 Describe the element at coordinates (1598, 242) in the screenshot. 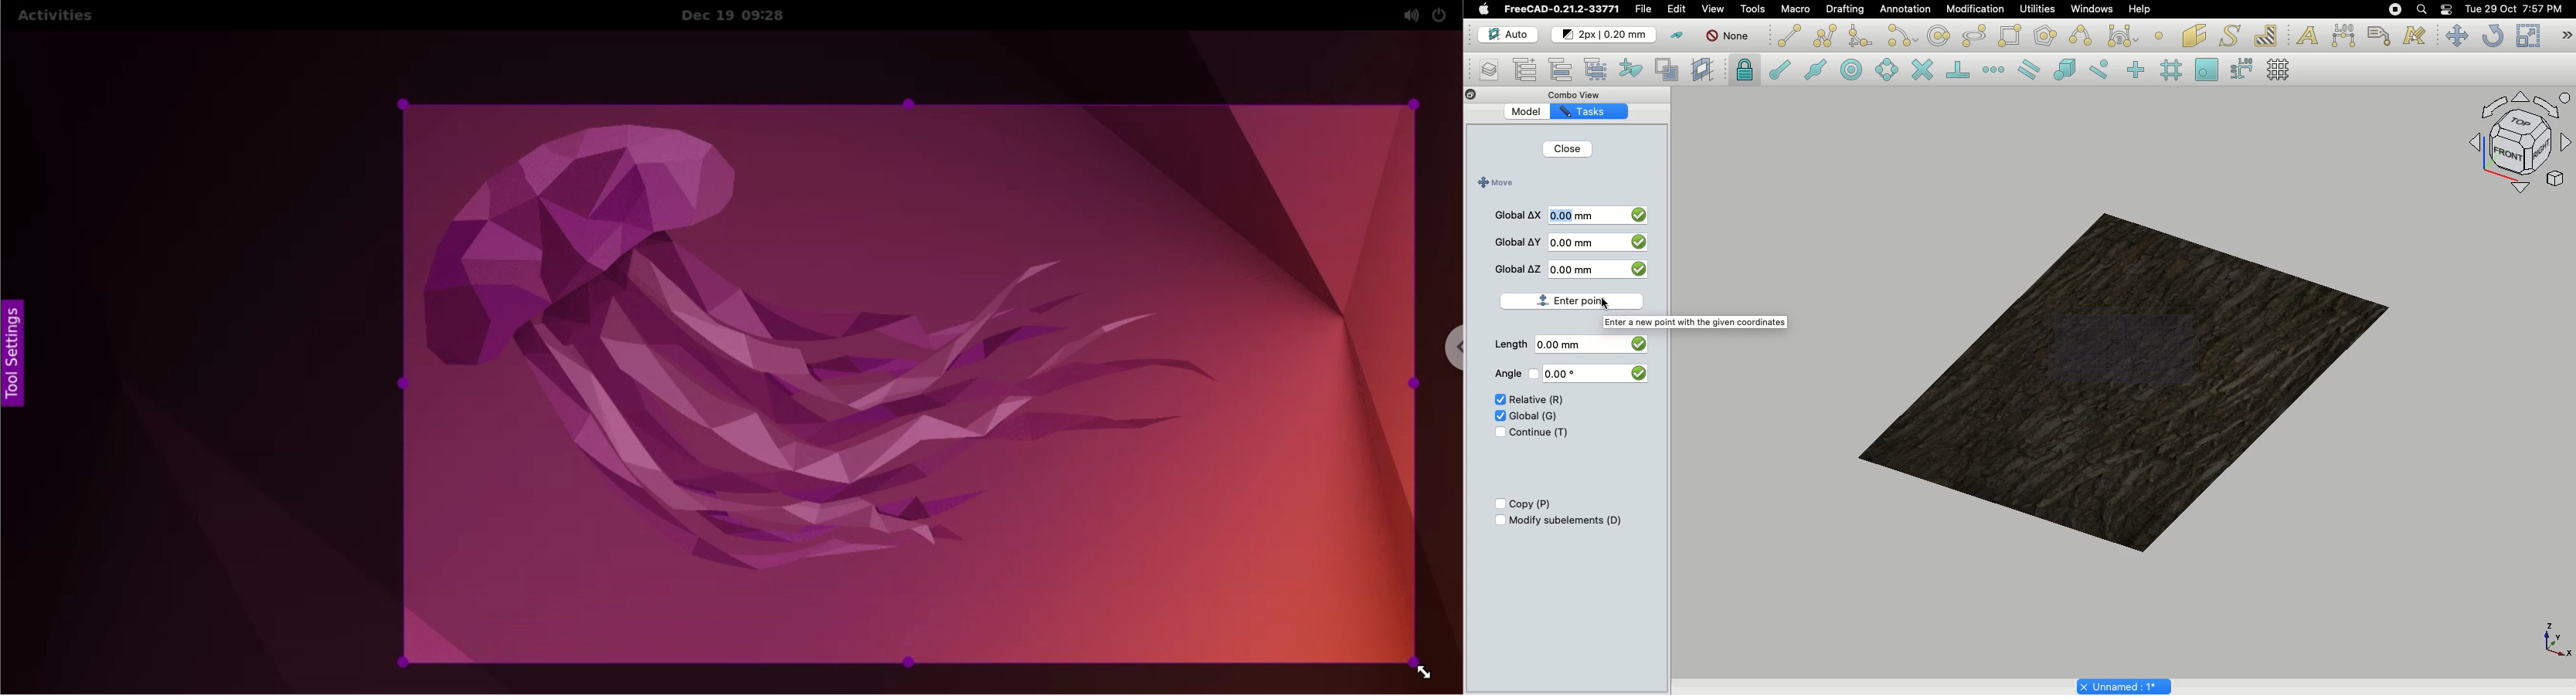

I see `0.00 mm` at that location.